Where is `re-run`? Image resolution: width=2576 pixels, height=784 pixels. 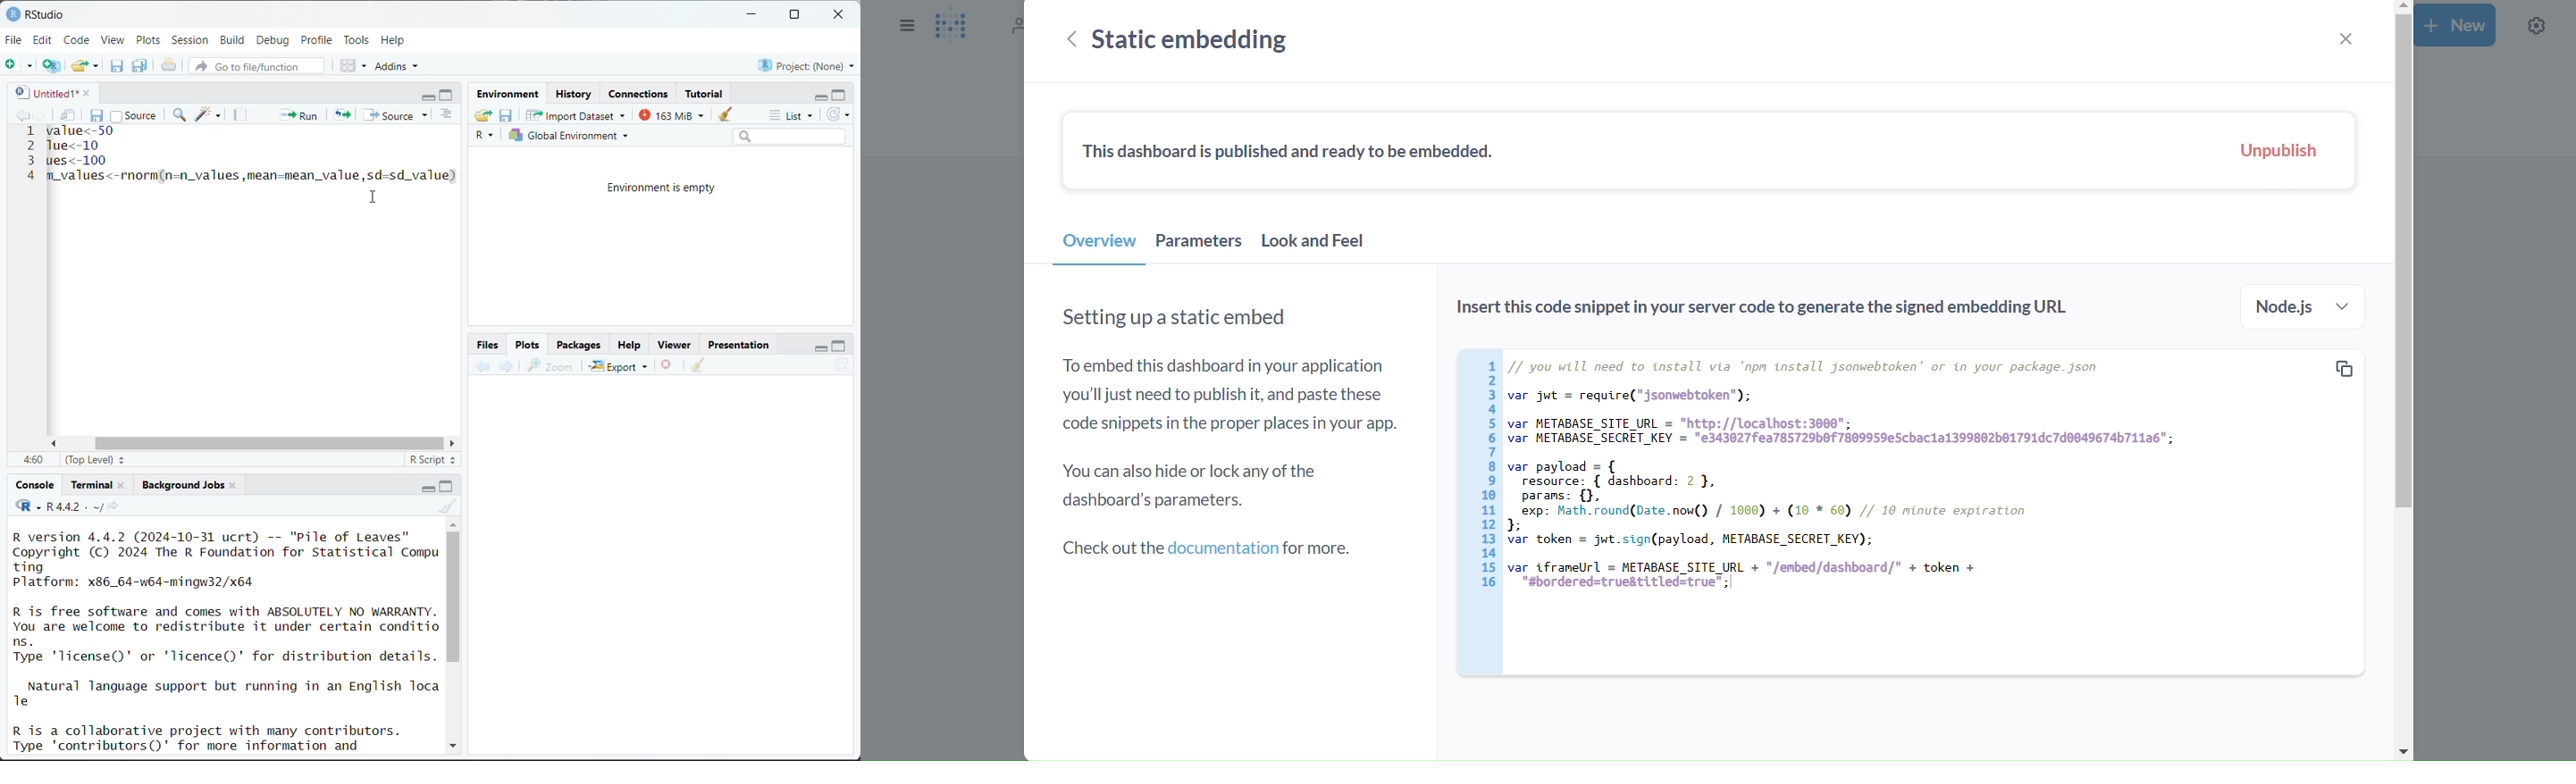 re-run is located at coordinates (341, 114).